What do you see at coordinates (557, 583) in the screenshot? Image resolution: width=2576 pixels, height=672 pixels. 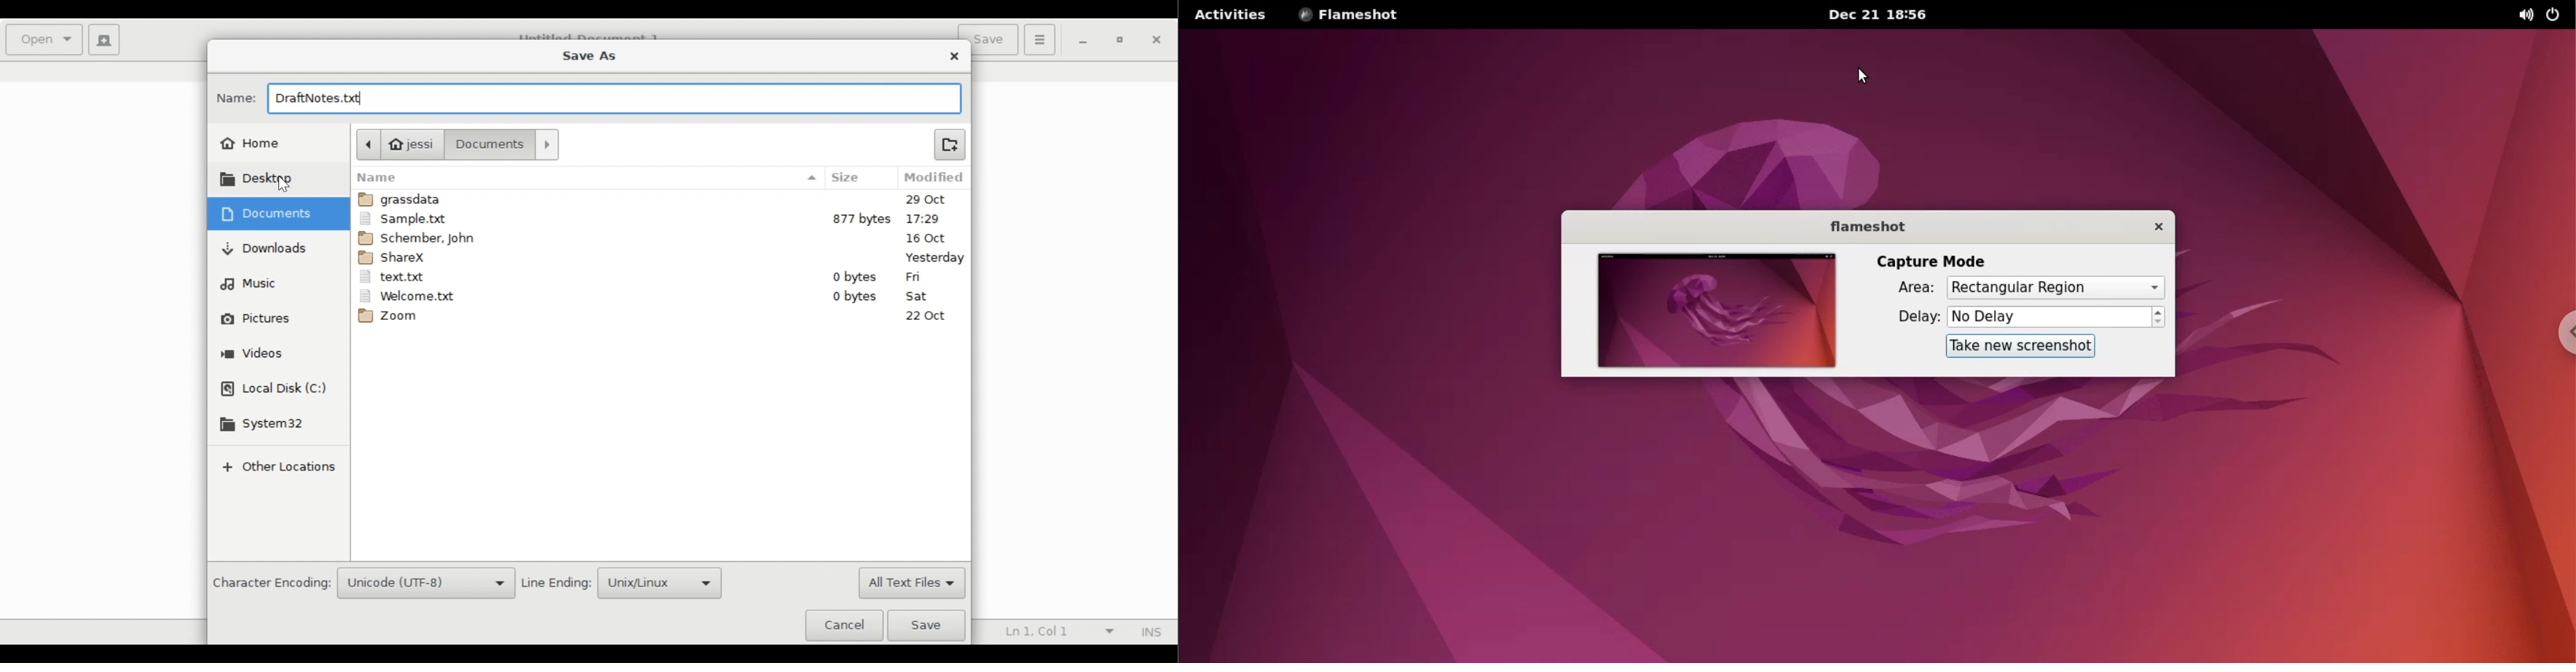 I see `Line Ending` at bounding box center [557, 583].